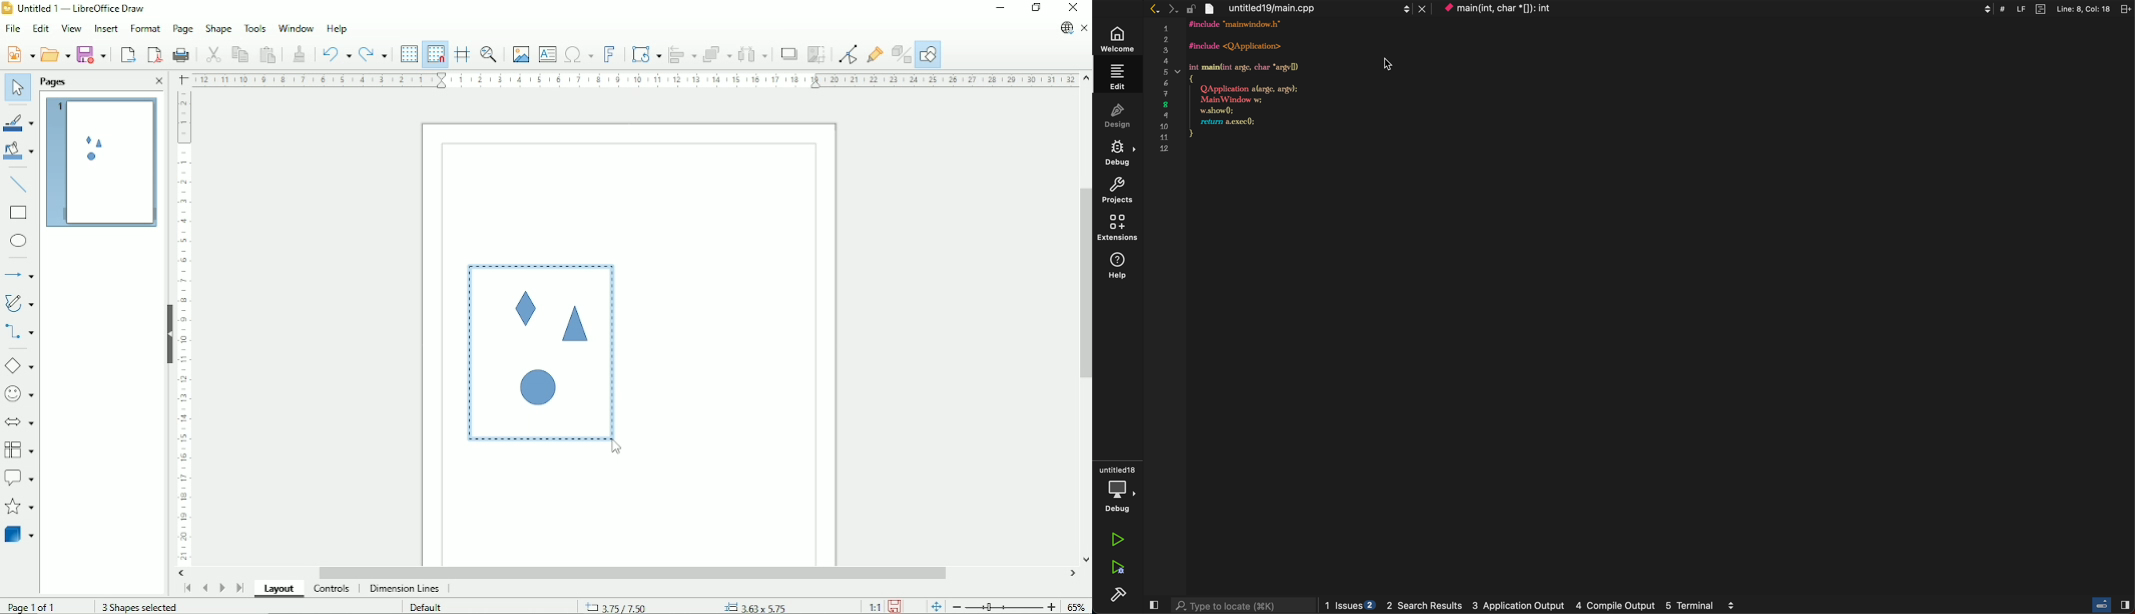 The width and height of the screenshot is (2156, 616). I want to click on Zoom & pan, so click(488, 54).